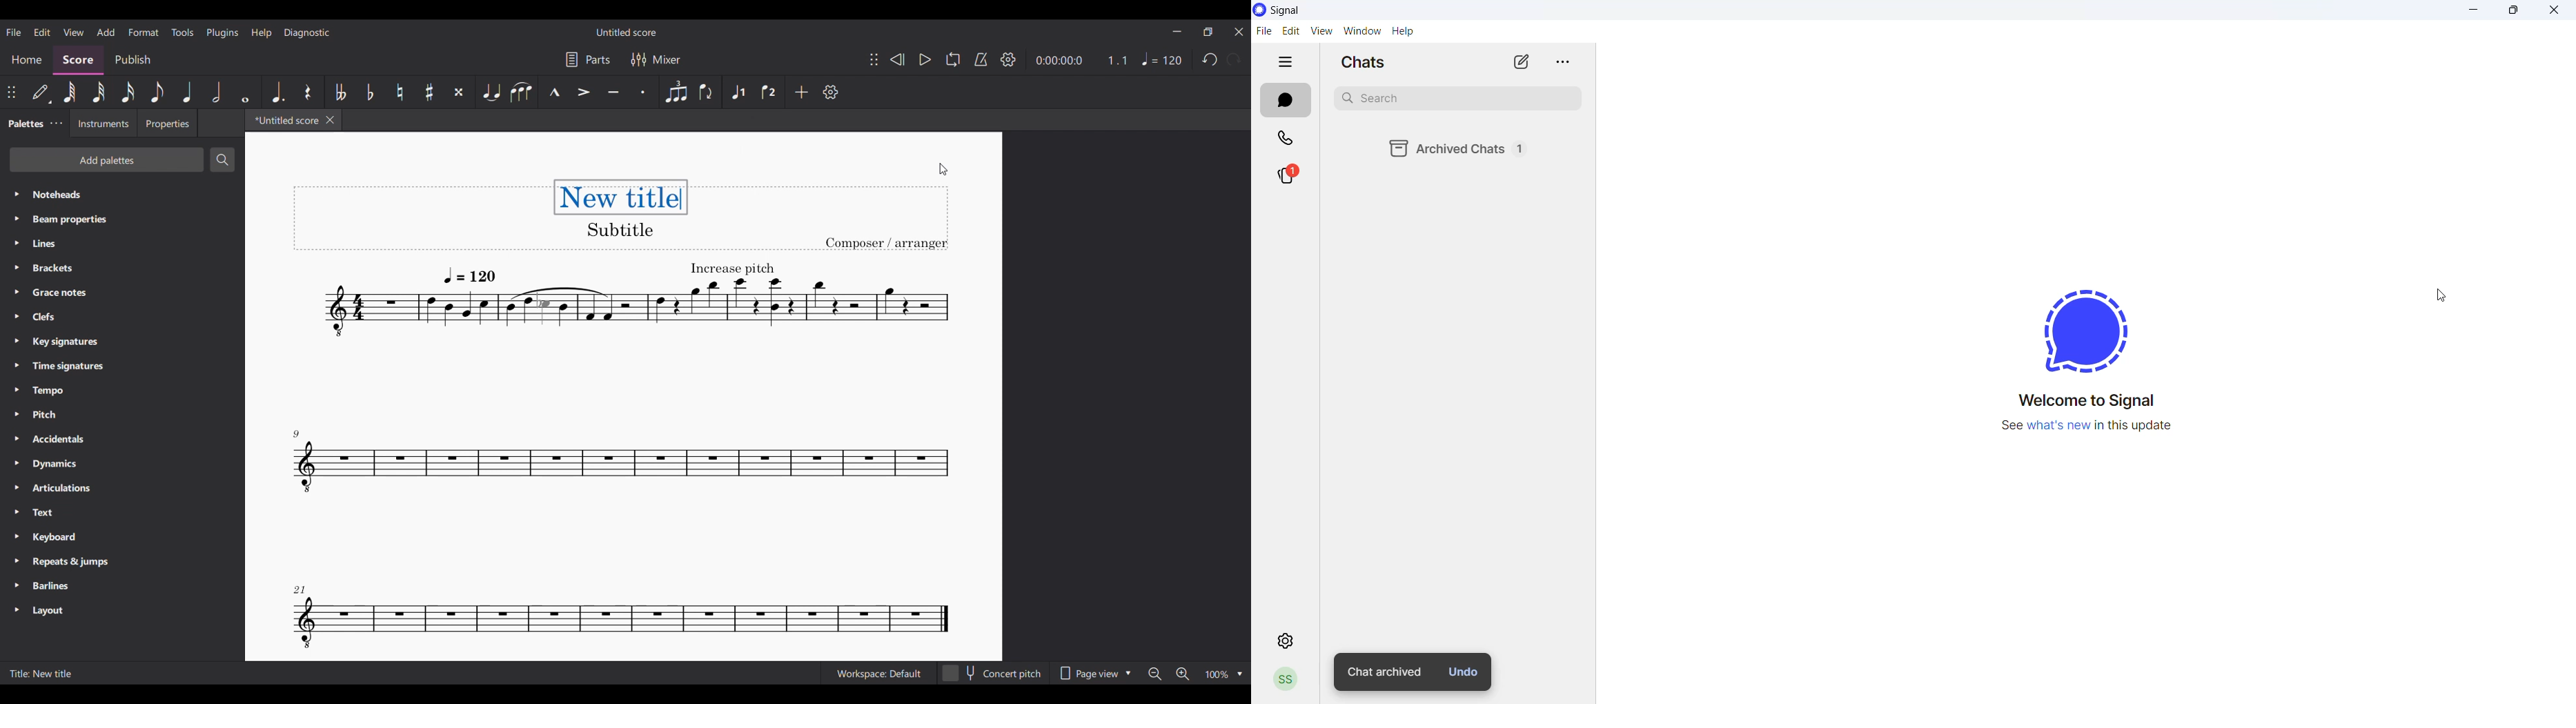 The image size is (2576, 728). What do you see at coordinates (583, 92) in the screenshot?
I see `Accent` at bounding box center [583, 92].